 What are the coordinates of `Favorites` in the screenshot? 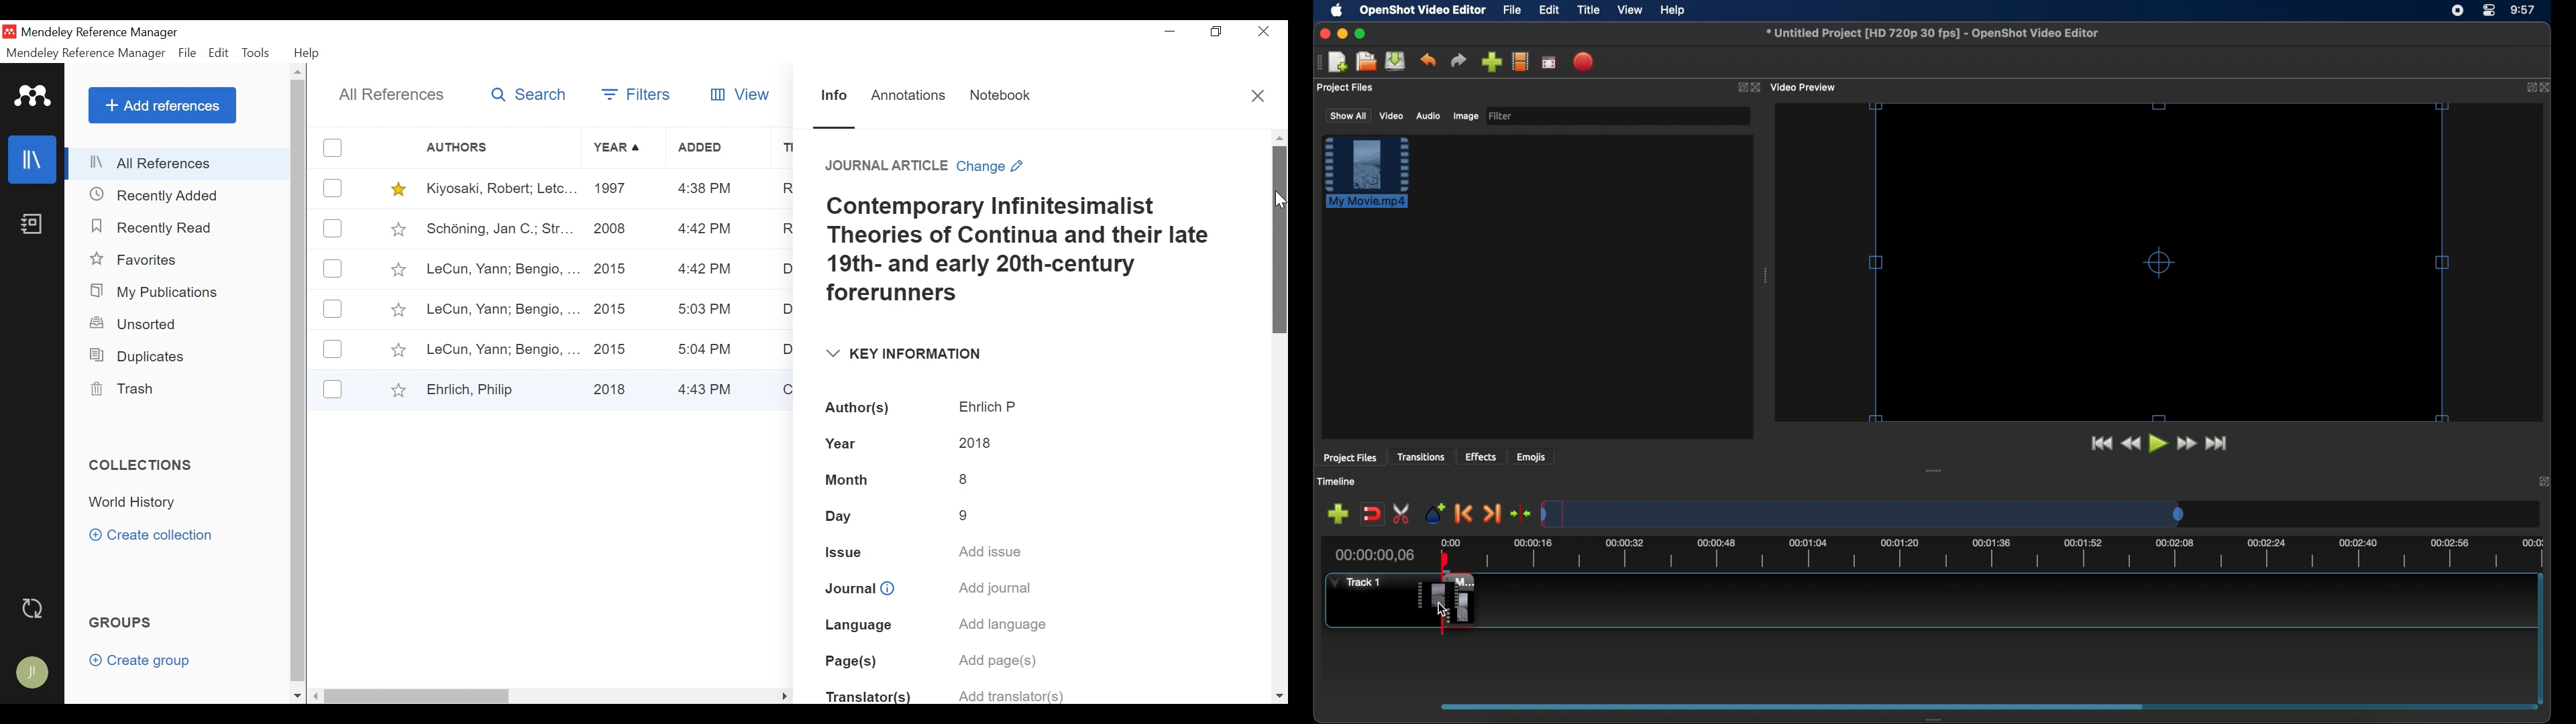 It's located at (136, 259).